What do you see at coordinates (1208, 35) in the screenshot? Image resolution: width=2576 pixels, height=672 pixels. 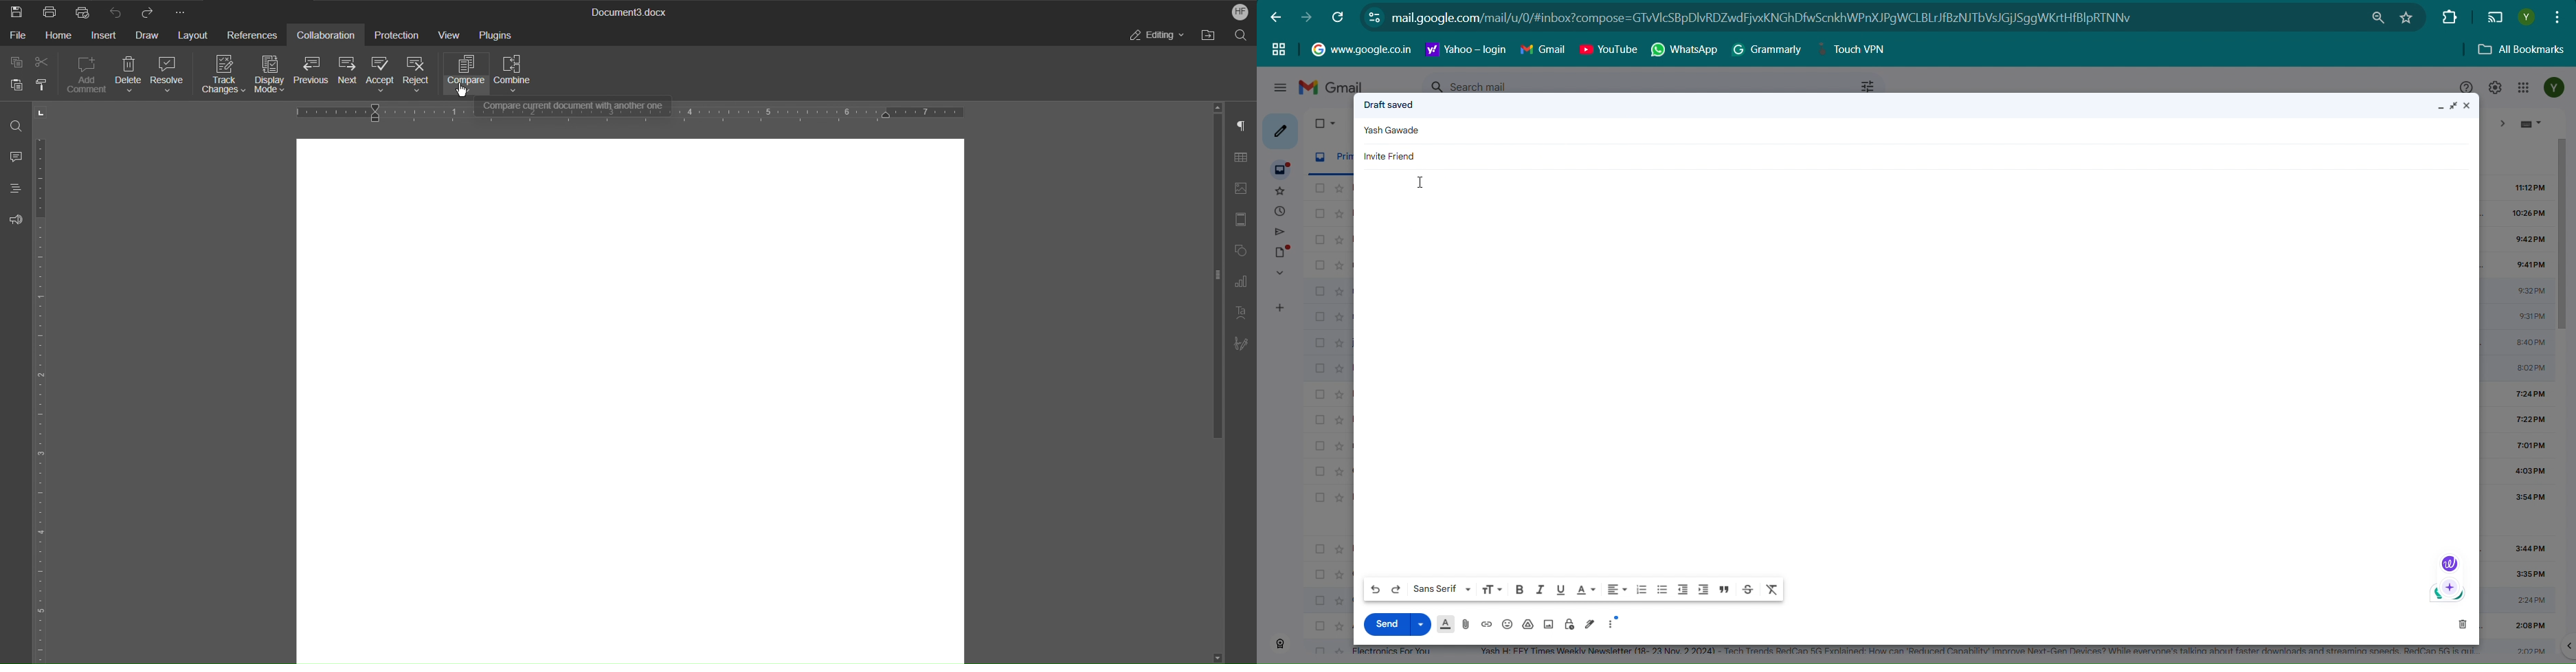 I see `Open File Location` at bounding box center [1208, 35].